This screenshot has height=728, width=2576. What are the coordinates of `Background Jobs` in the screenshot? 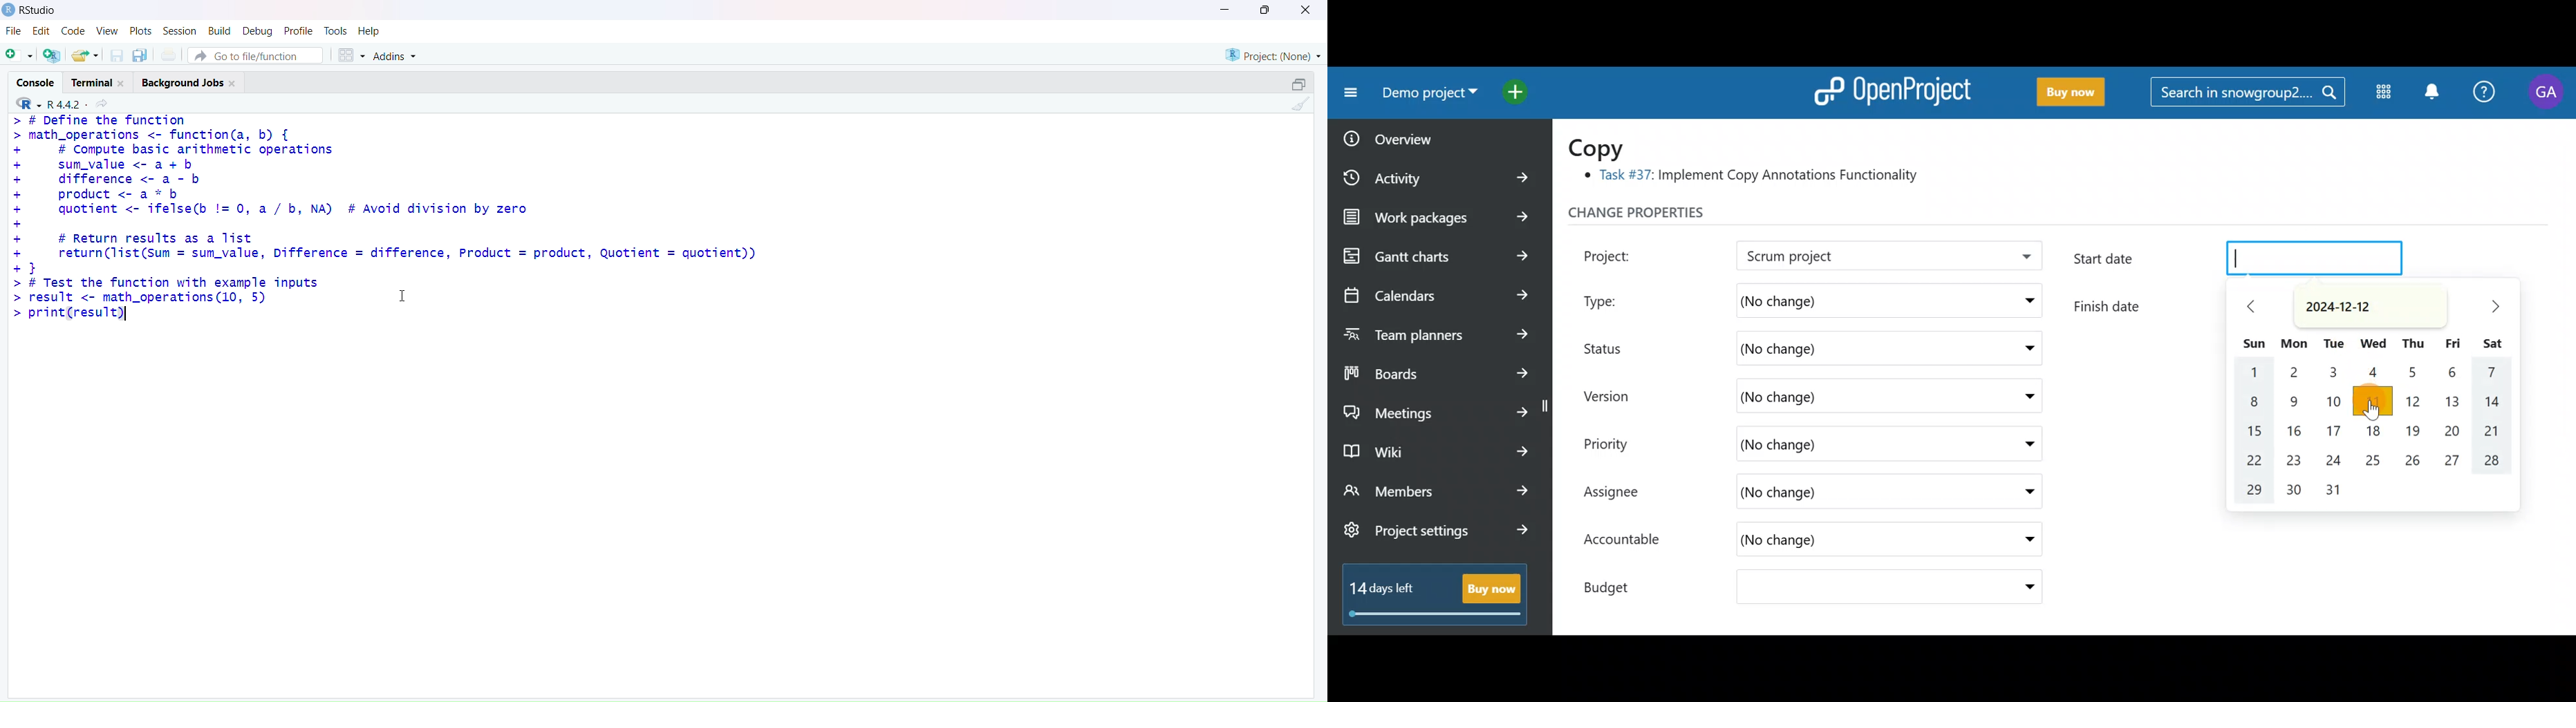 It's located at (189, 83).